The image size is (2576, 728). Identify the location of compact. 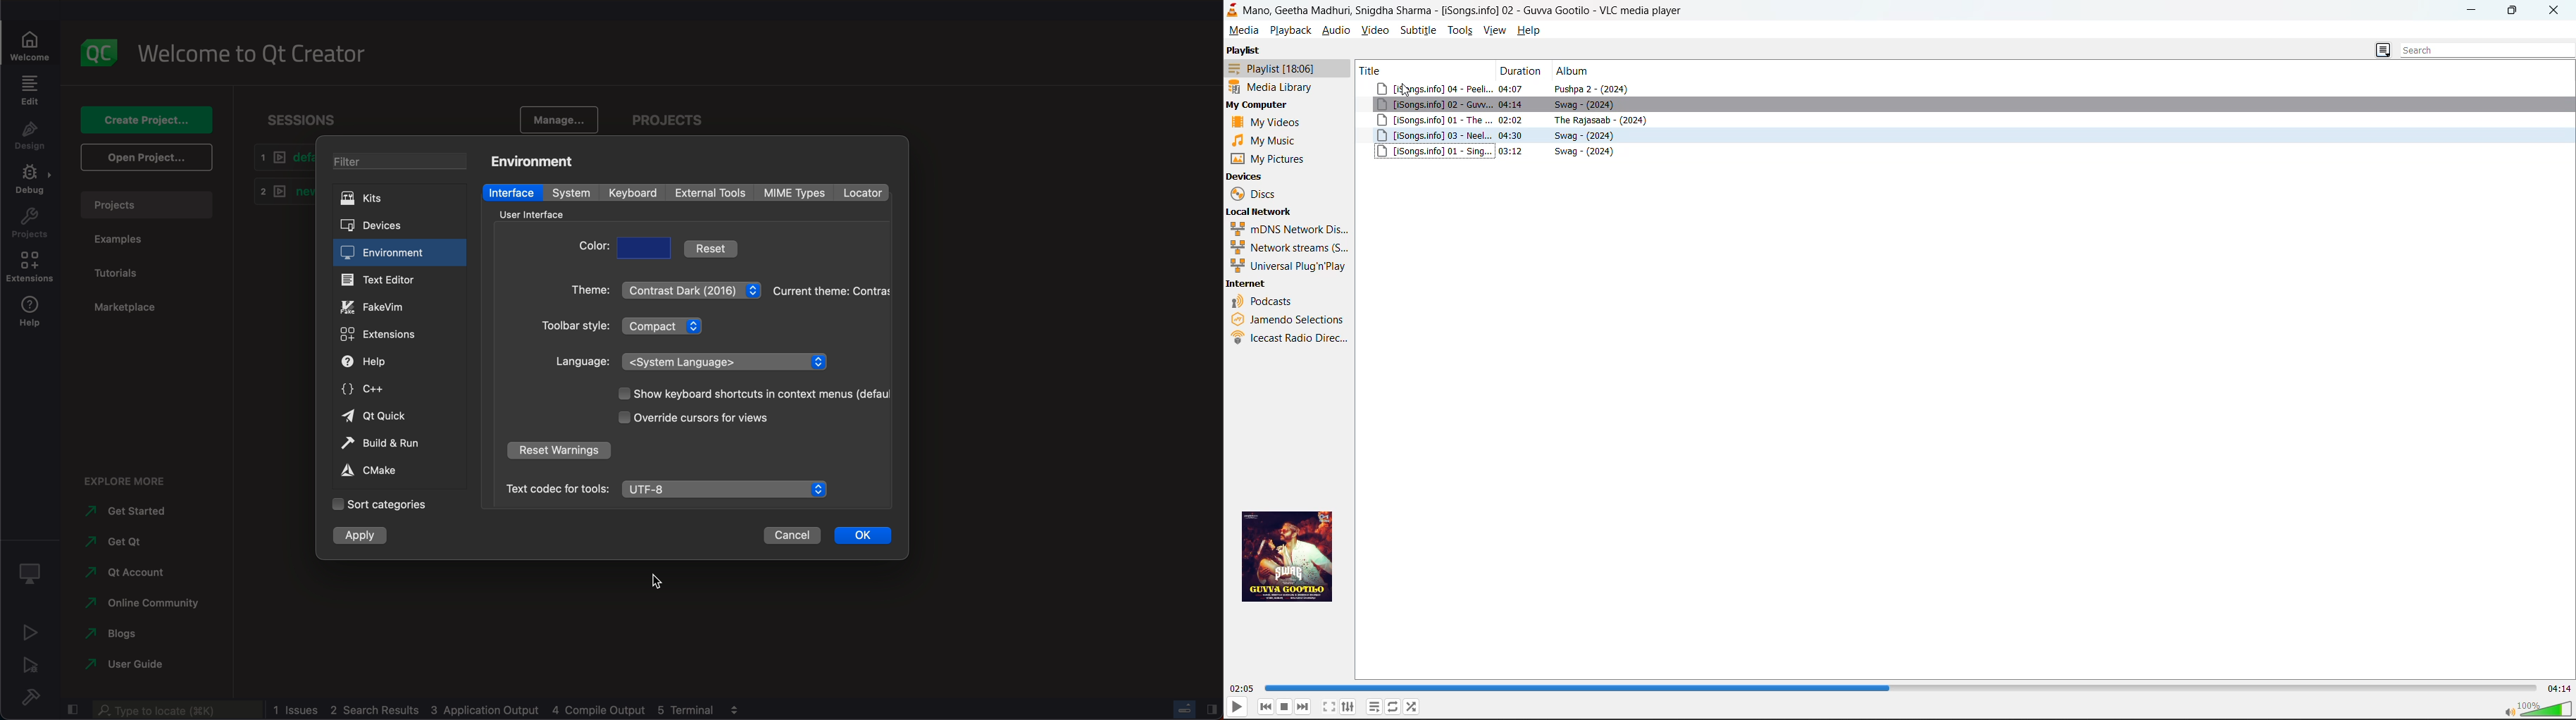
(667, 325).